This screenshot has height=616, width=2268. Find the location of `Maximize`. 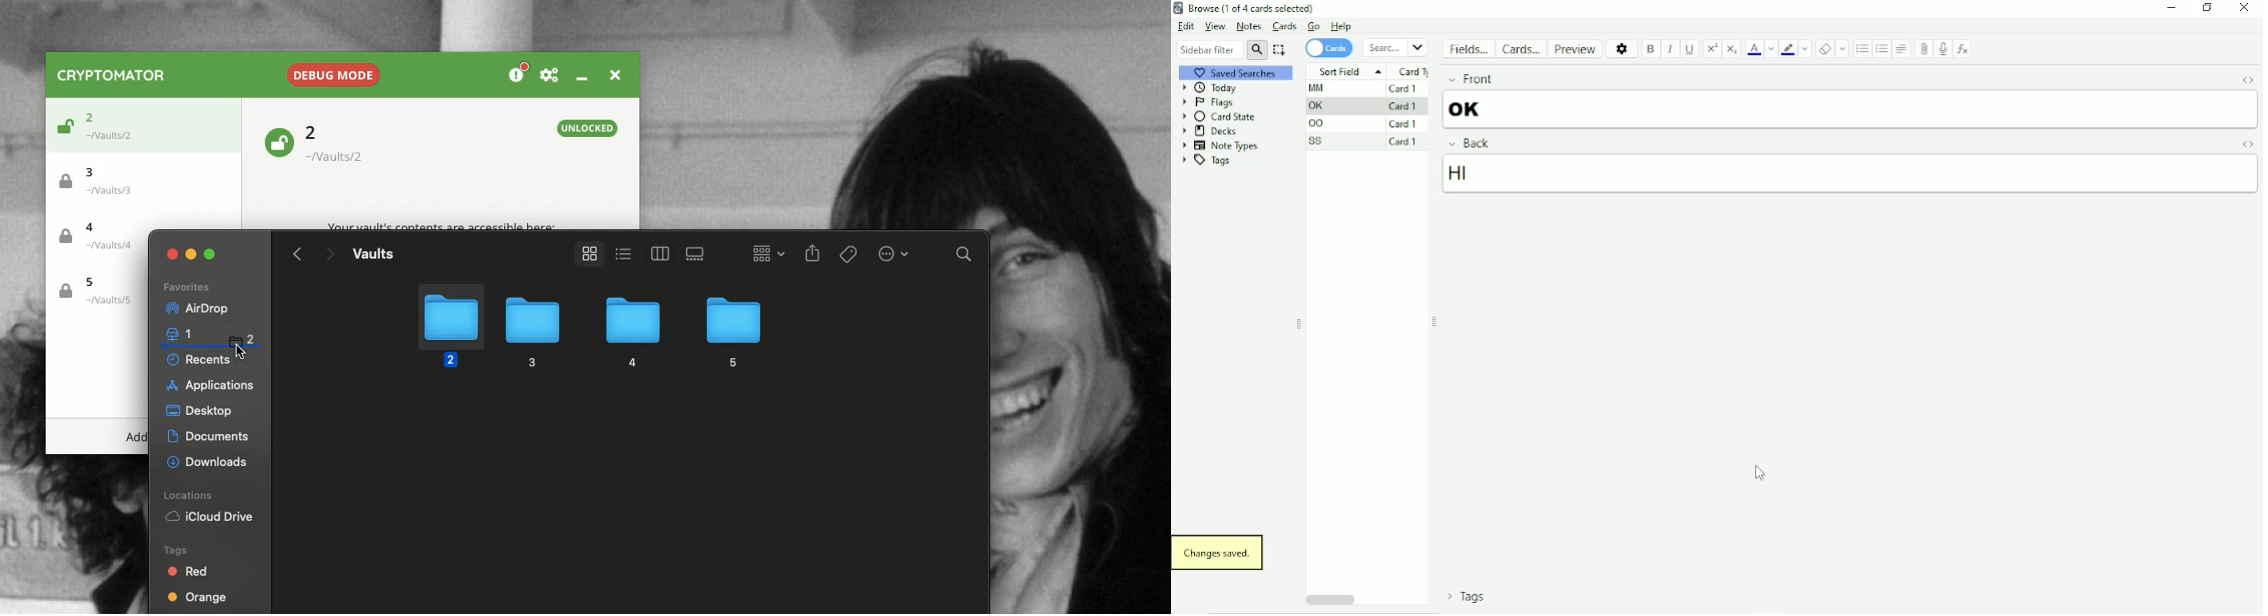

Maximize is located at coordinates (212, 254).